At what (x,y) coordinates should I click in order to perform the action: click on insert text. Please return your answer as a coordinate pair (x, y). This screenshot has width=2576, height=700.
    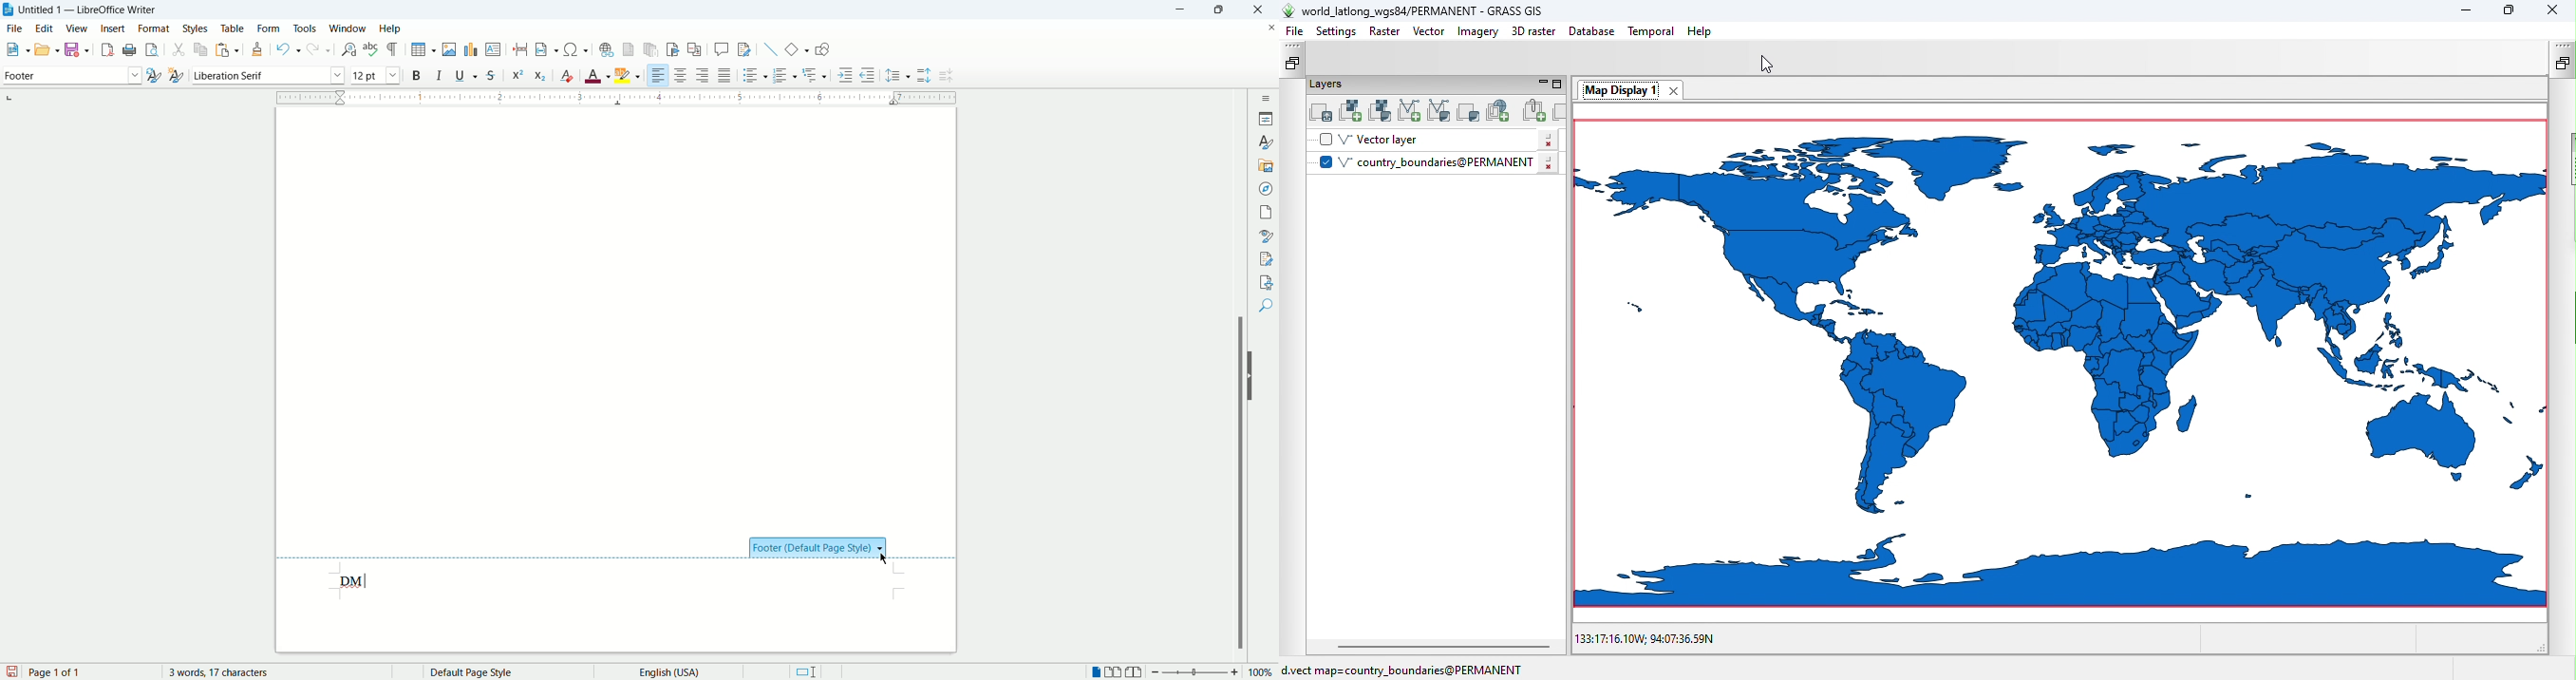
    Looking at the image, I should click on (493, 50).